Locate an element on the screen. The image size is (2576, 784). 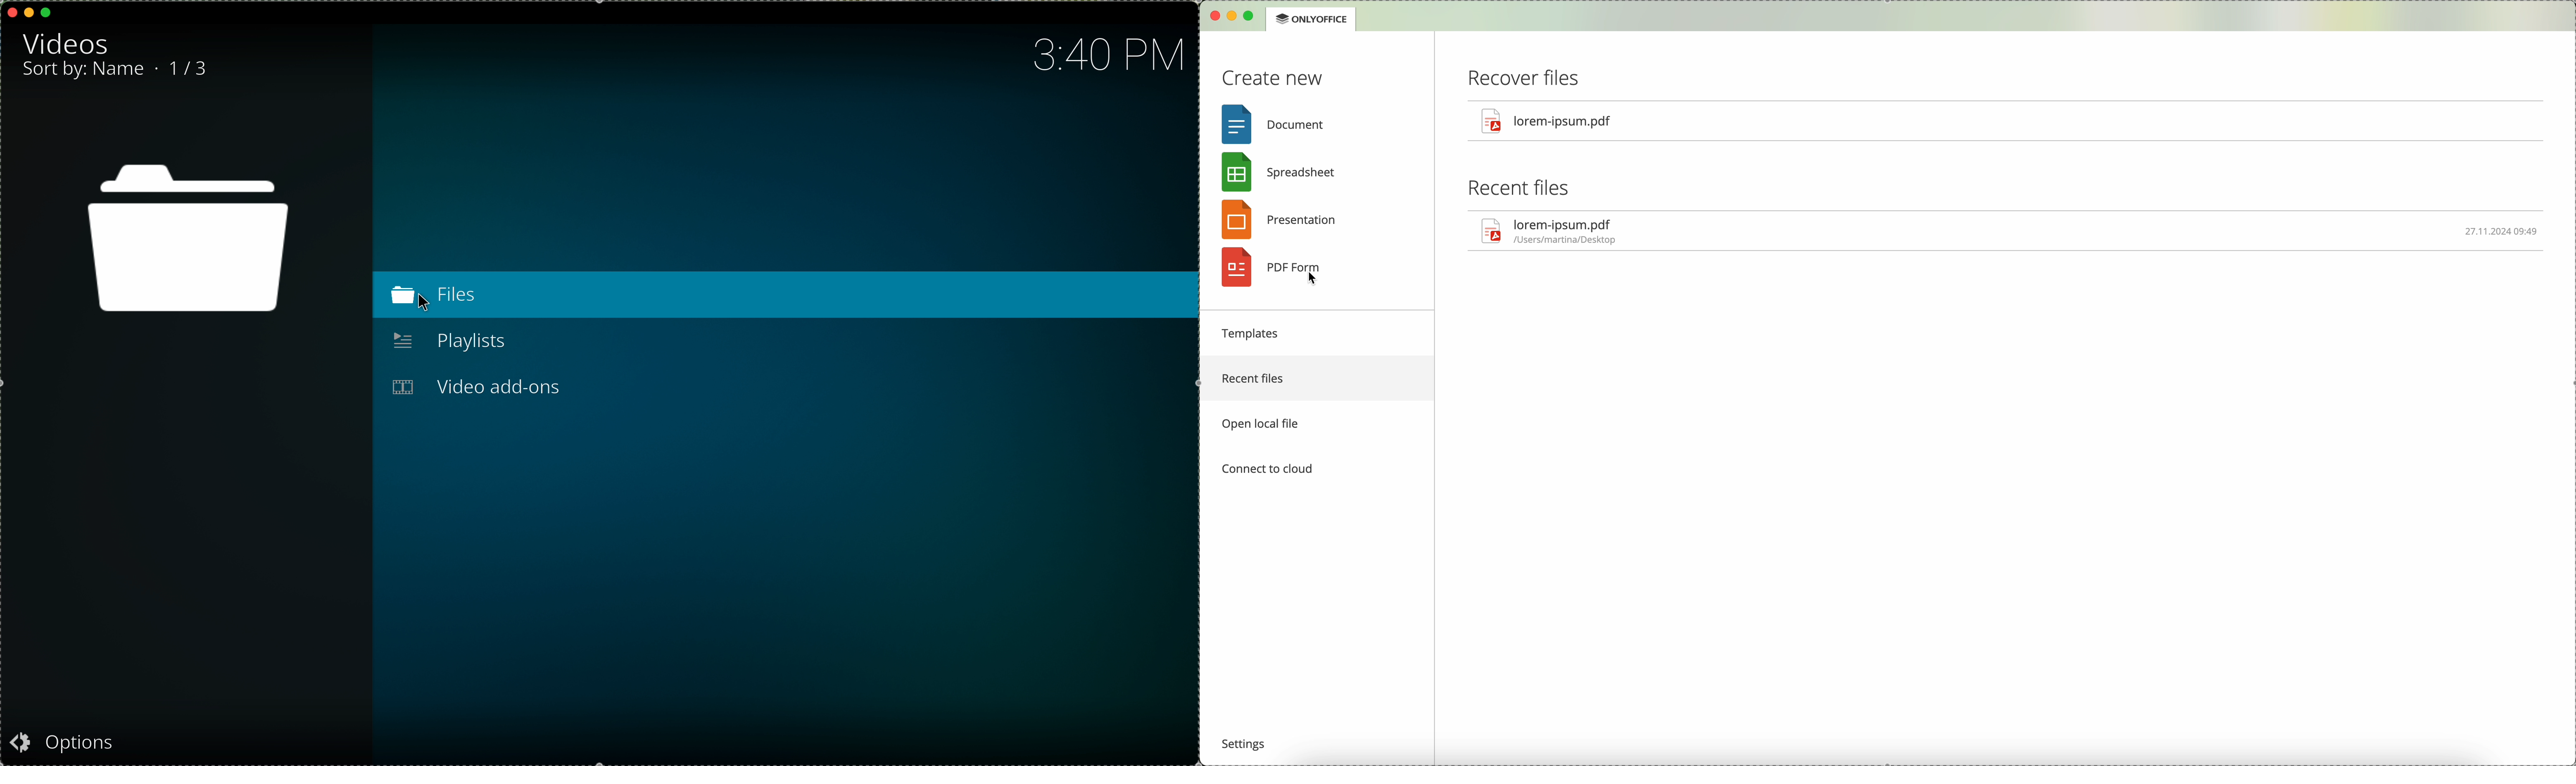
close is located at coordinates (13, 12).